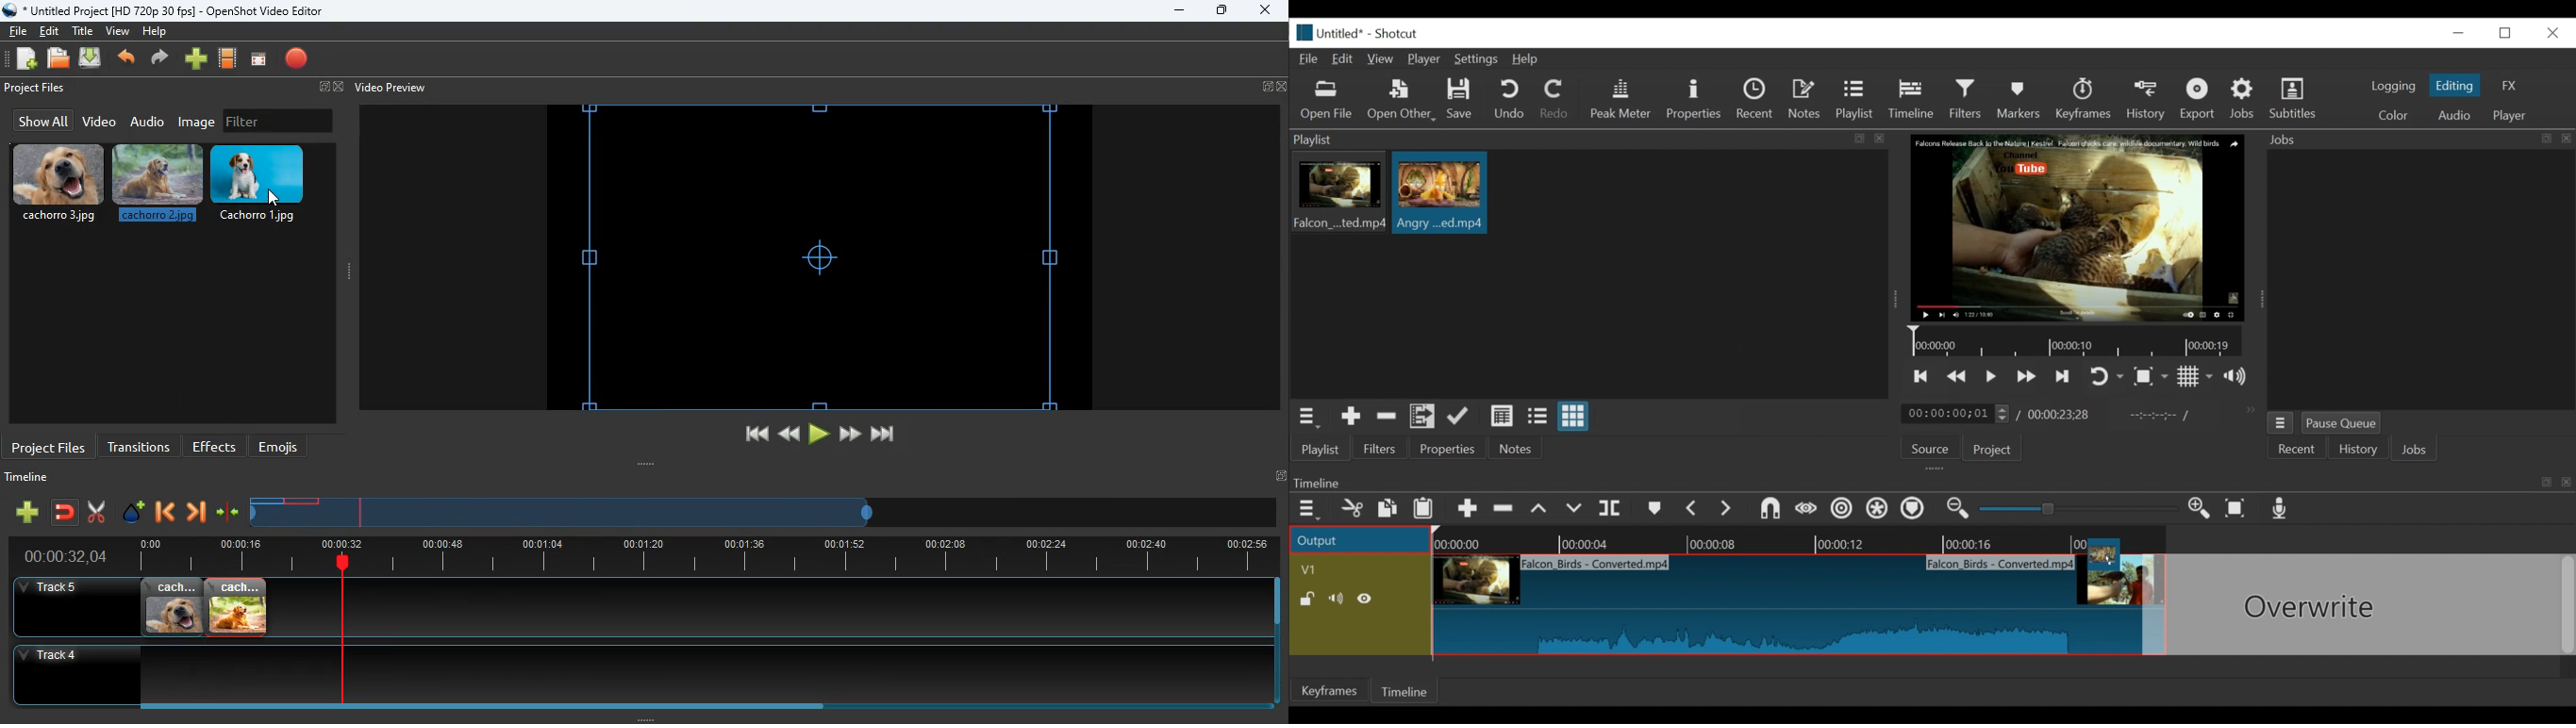  What do you see at coordinates (1541, 510) in the screenshot?
I see `lift` at bounding box center [1541, 510].